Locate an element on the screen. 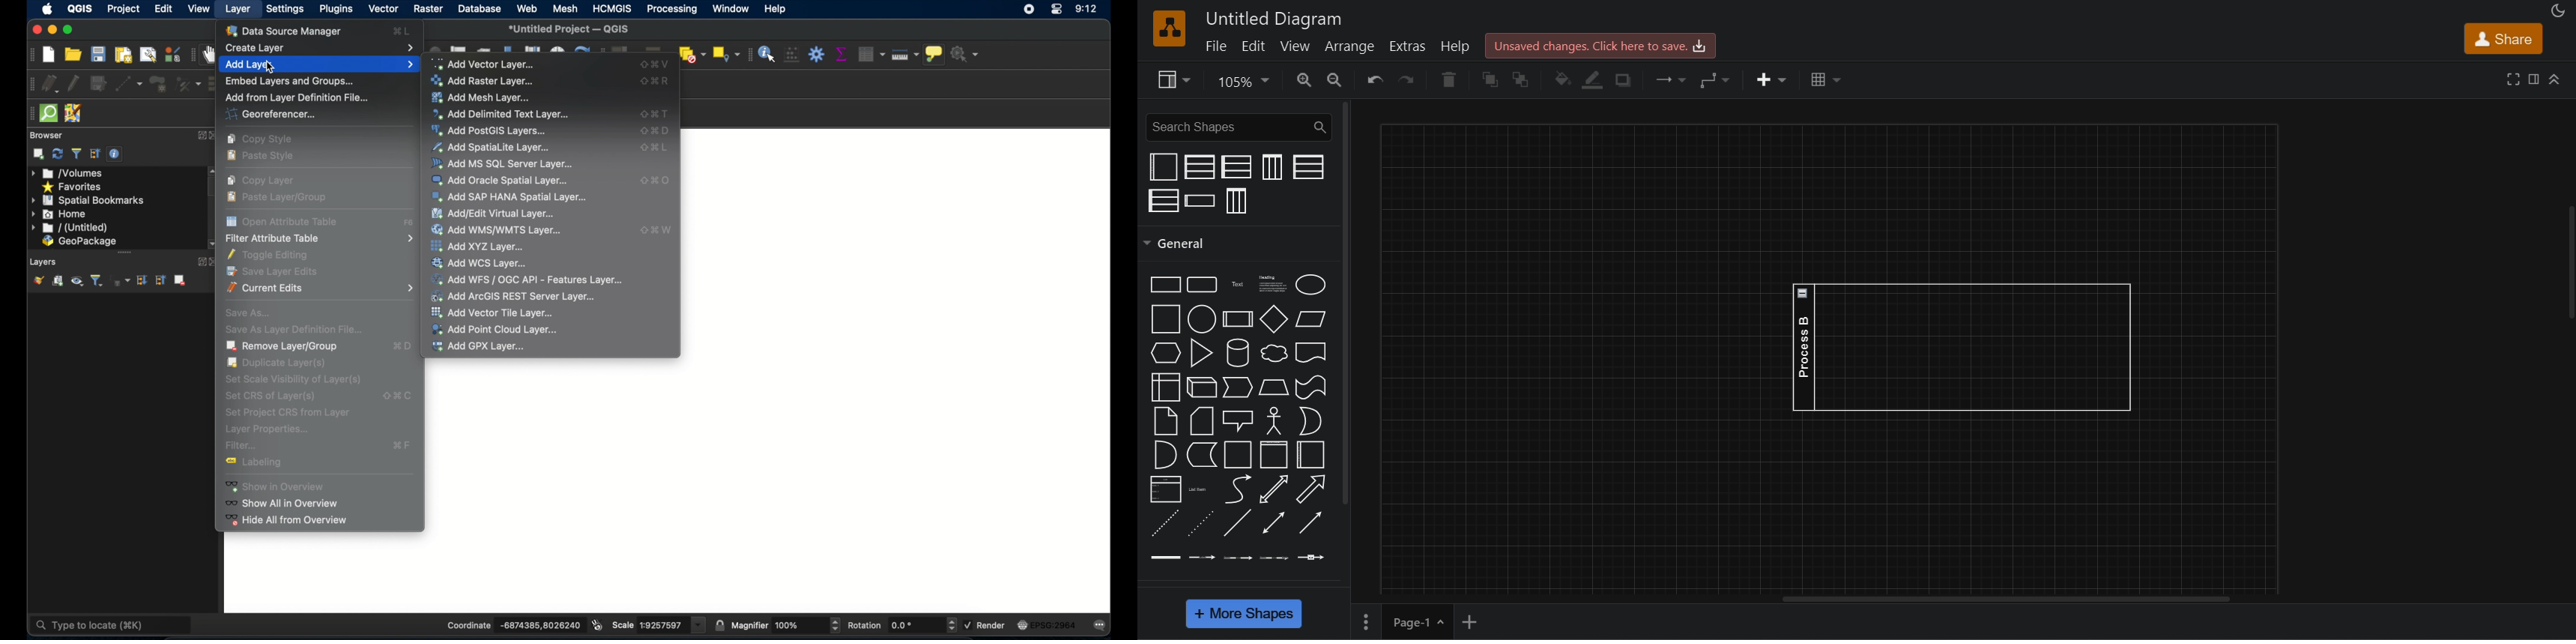  fill color is located at coordinates (1560, 78).